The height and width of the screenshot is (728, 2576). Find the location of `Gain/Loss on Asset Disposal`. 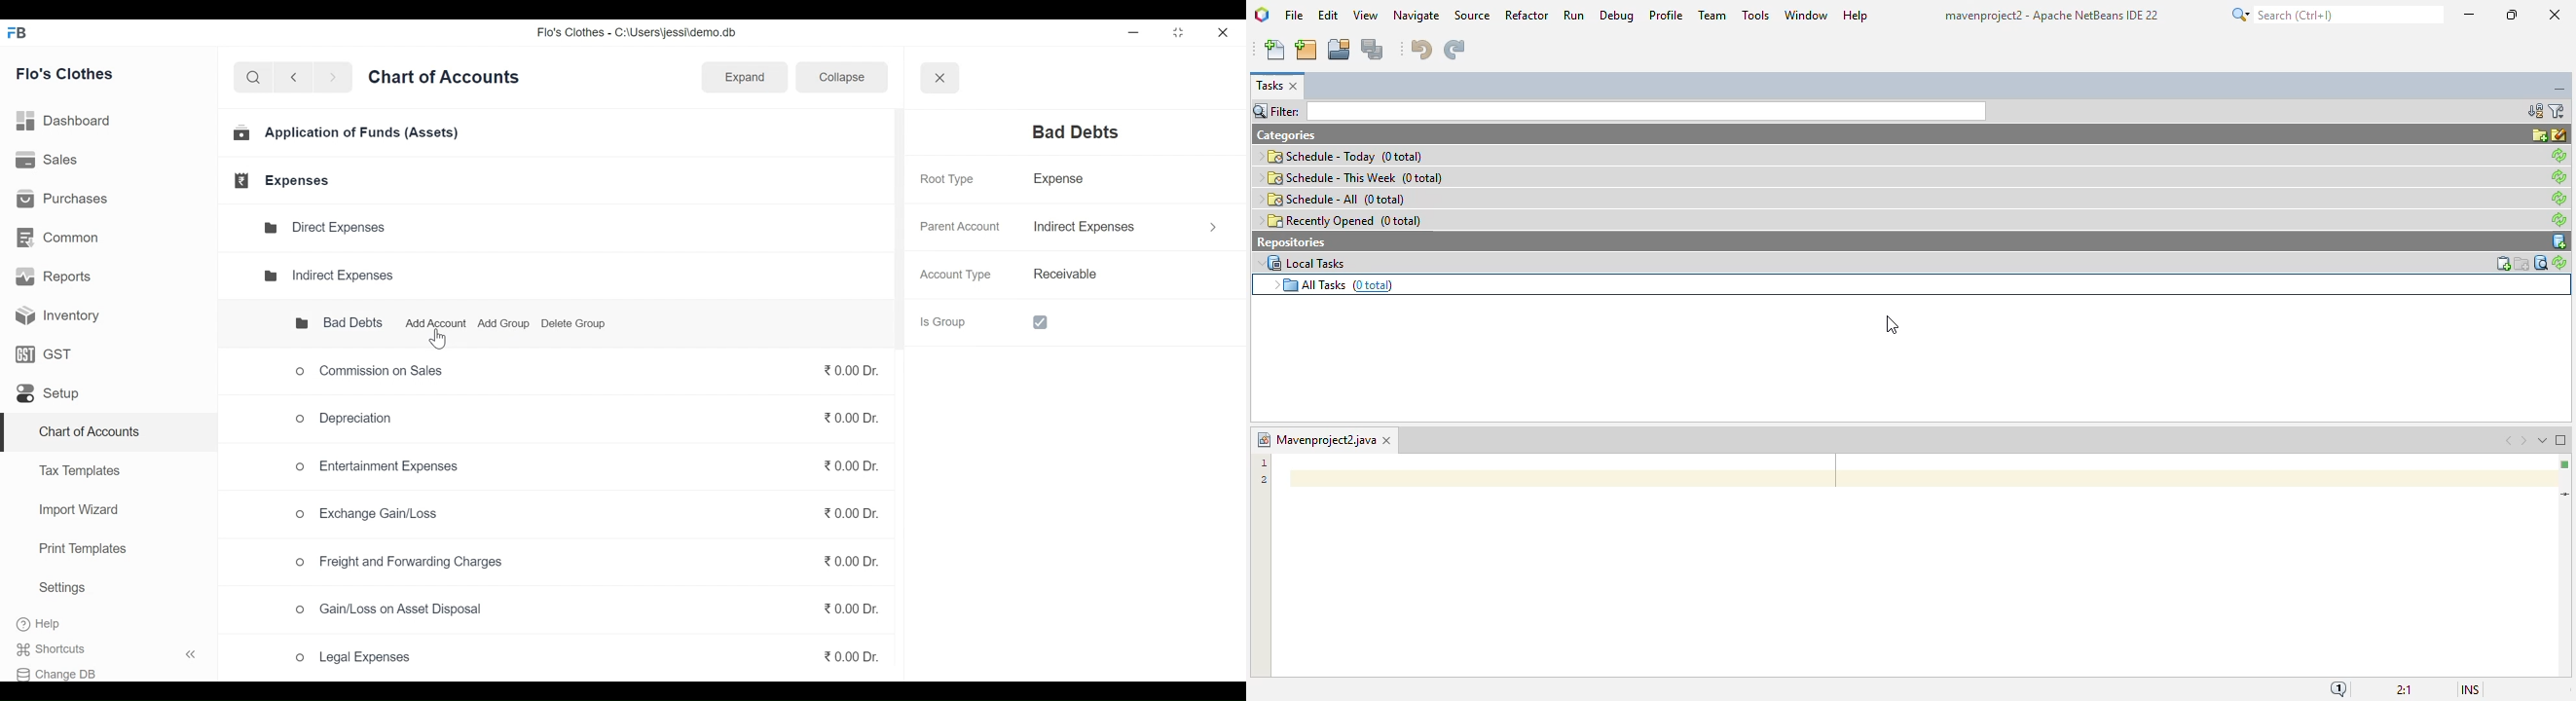

Gain/Loss on Asset Disposal is located at coordinates (389, 612).